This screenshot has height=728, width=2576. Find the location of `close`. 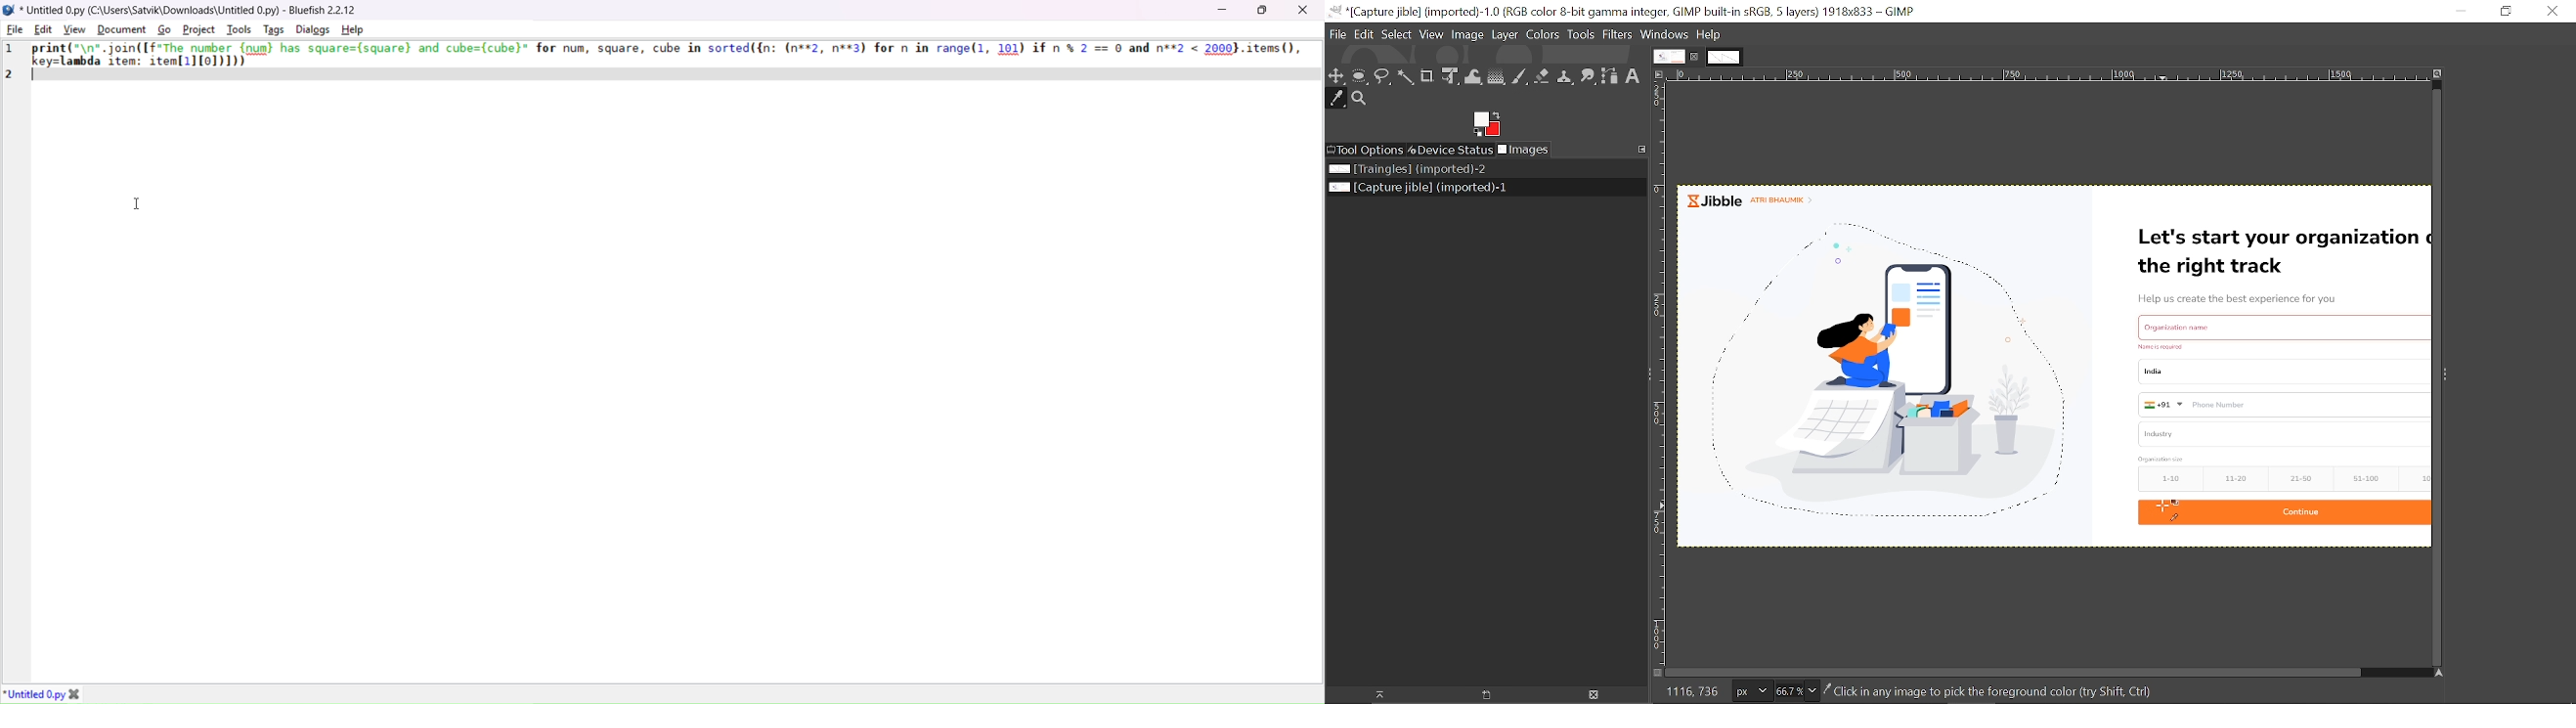

close is located at coordinates (1305, 10).